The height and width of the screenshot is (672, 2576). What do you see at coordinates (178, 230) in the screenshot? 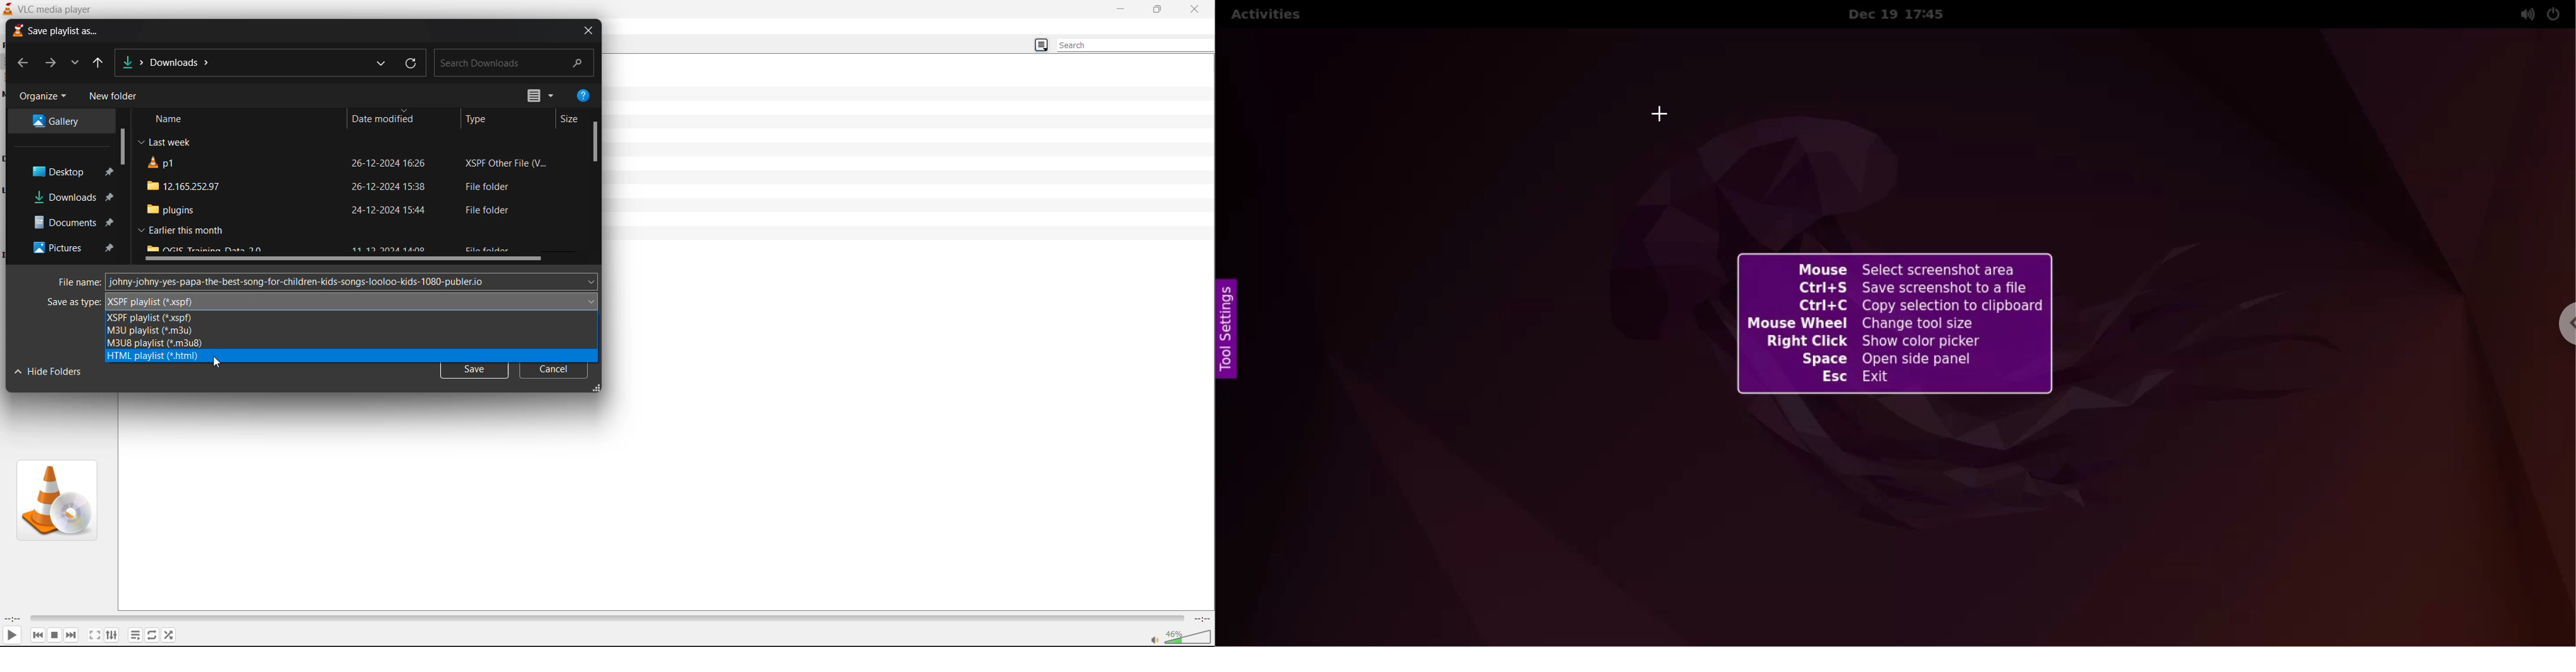
I see `Earlier this month` at bounding box center [178, 230].